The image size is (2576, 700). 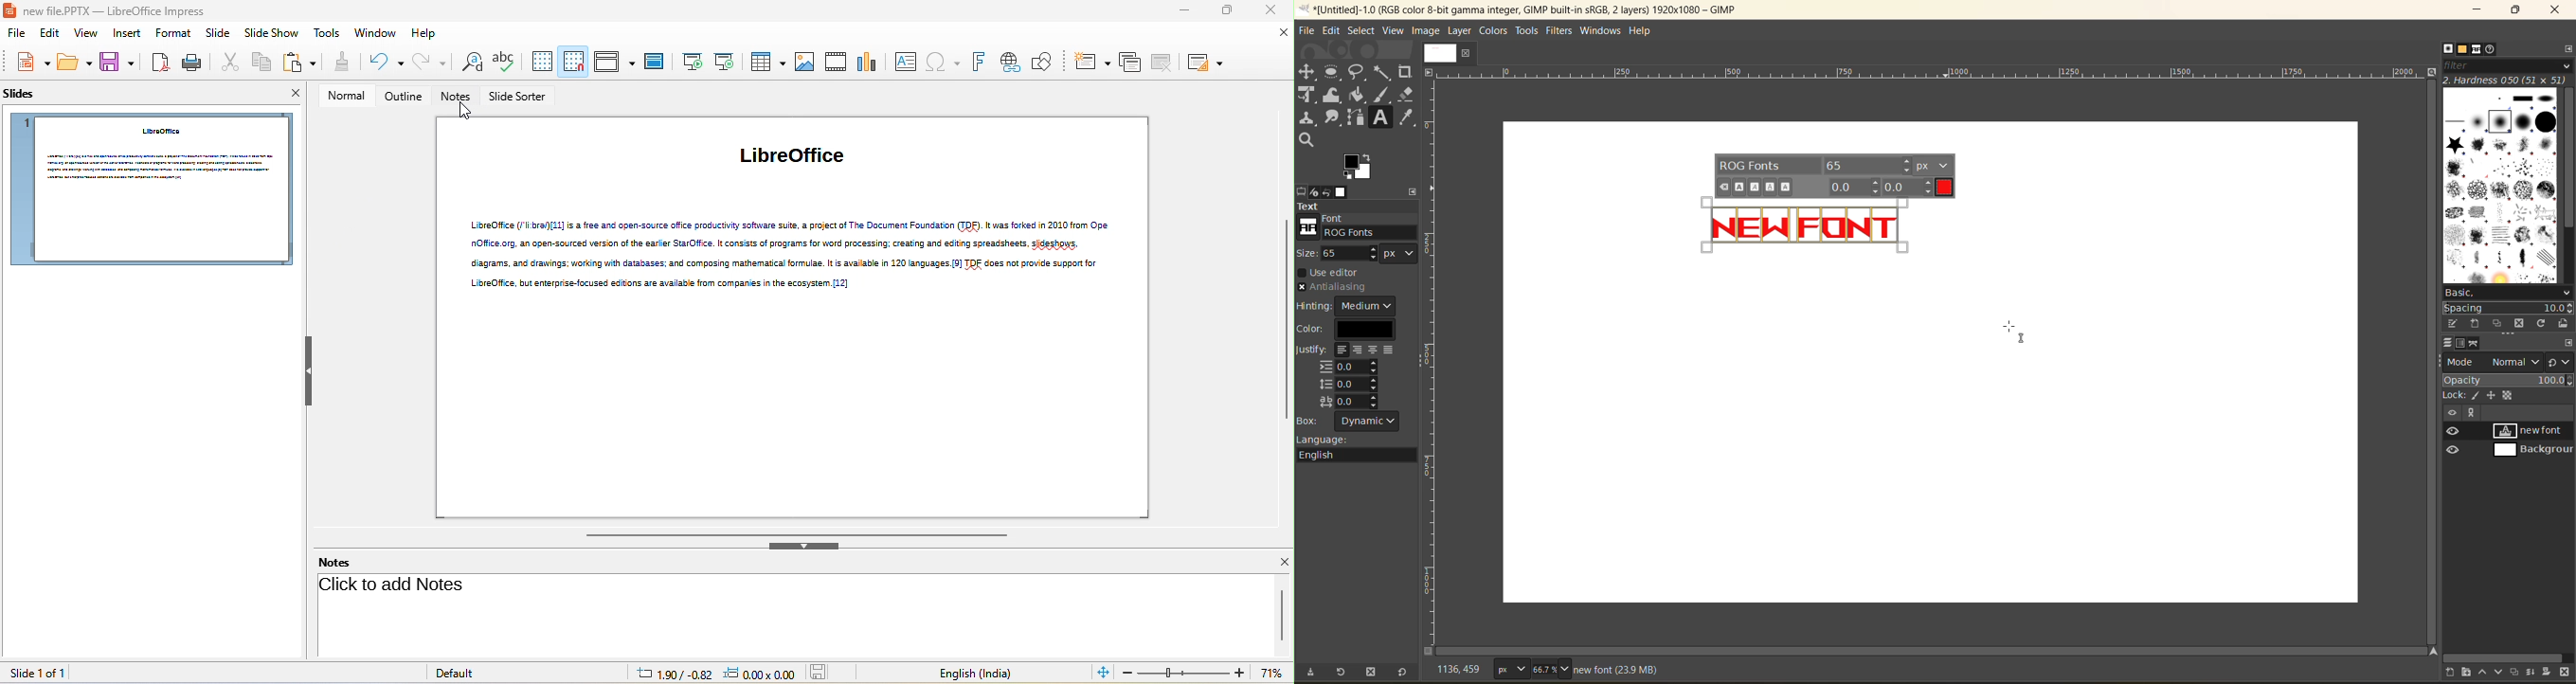 I want to click on horizontal scroll bar, so click(x=2505, y=658).